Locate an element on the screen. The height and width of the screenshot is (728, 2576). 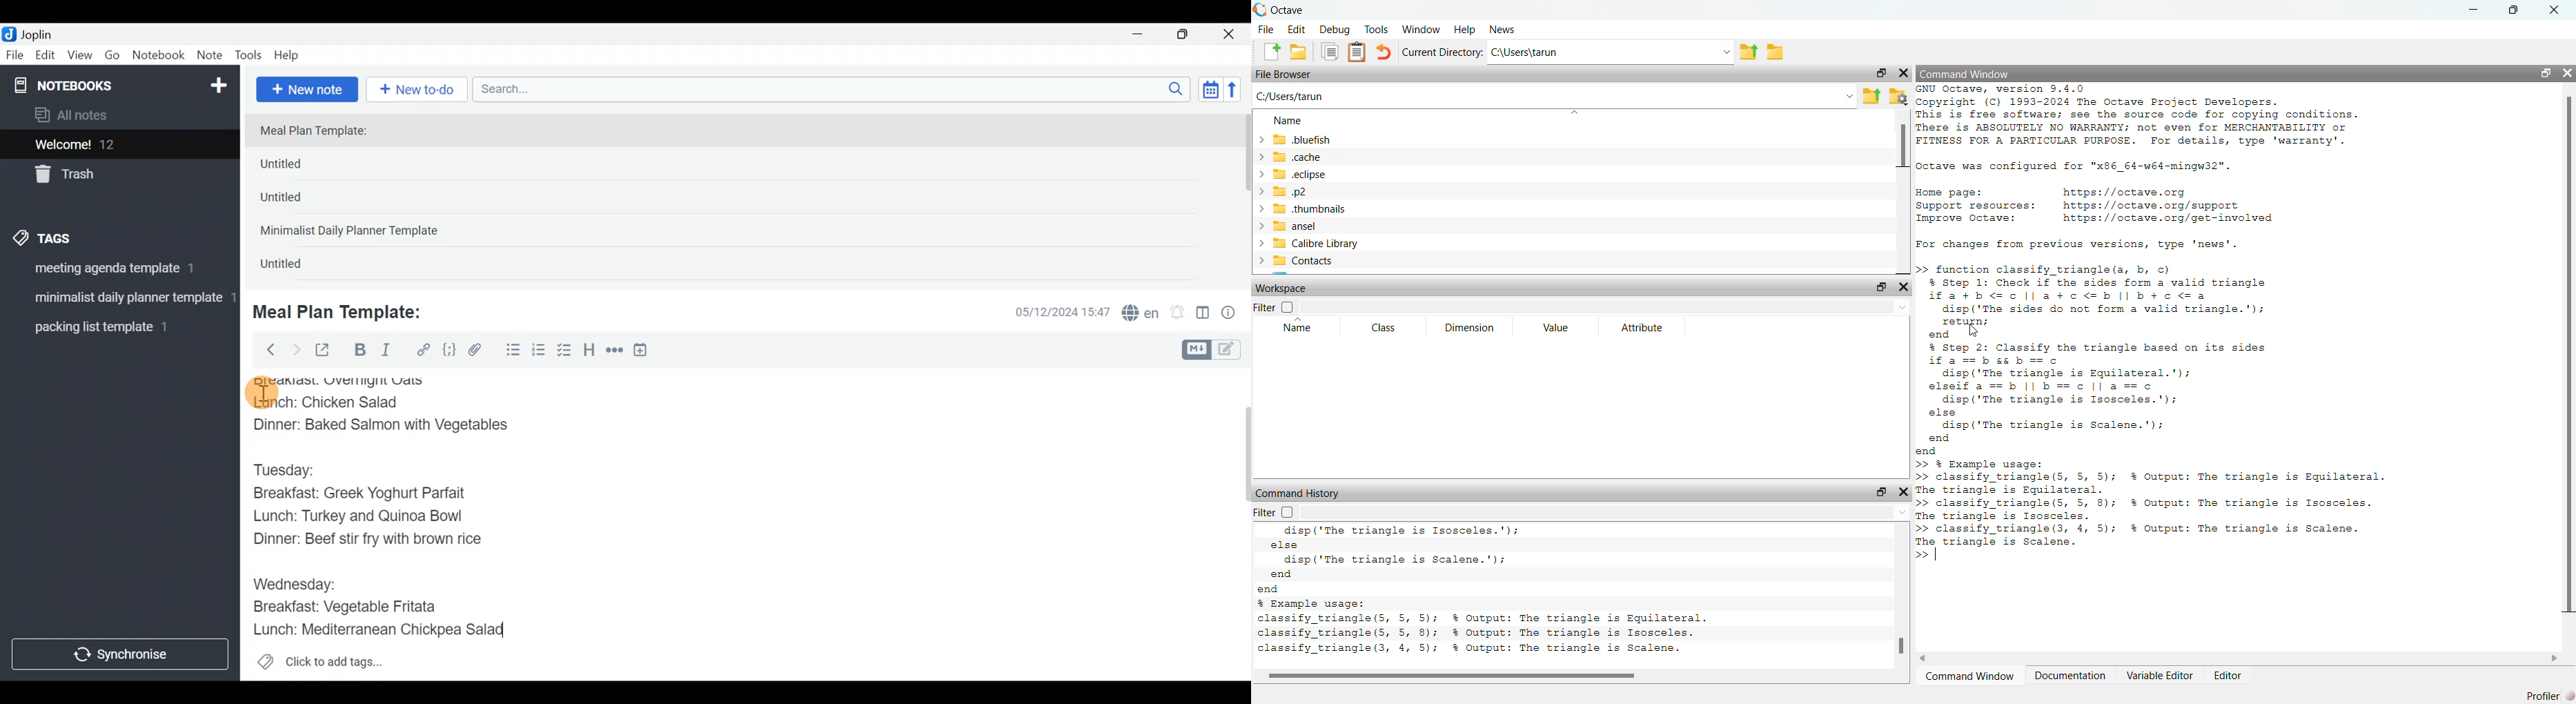
Reverse sort is located at coordinates (1239, 93).